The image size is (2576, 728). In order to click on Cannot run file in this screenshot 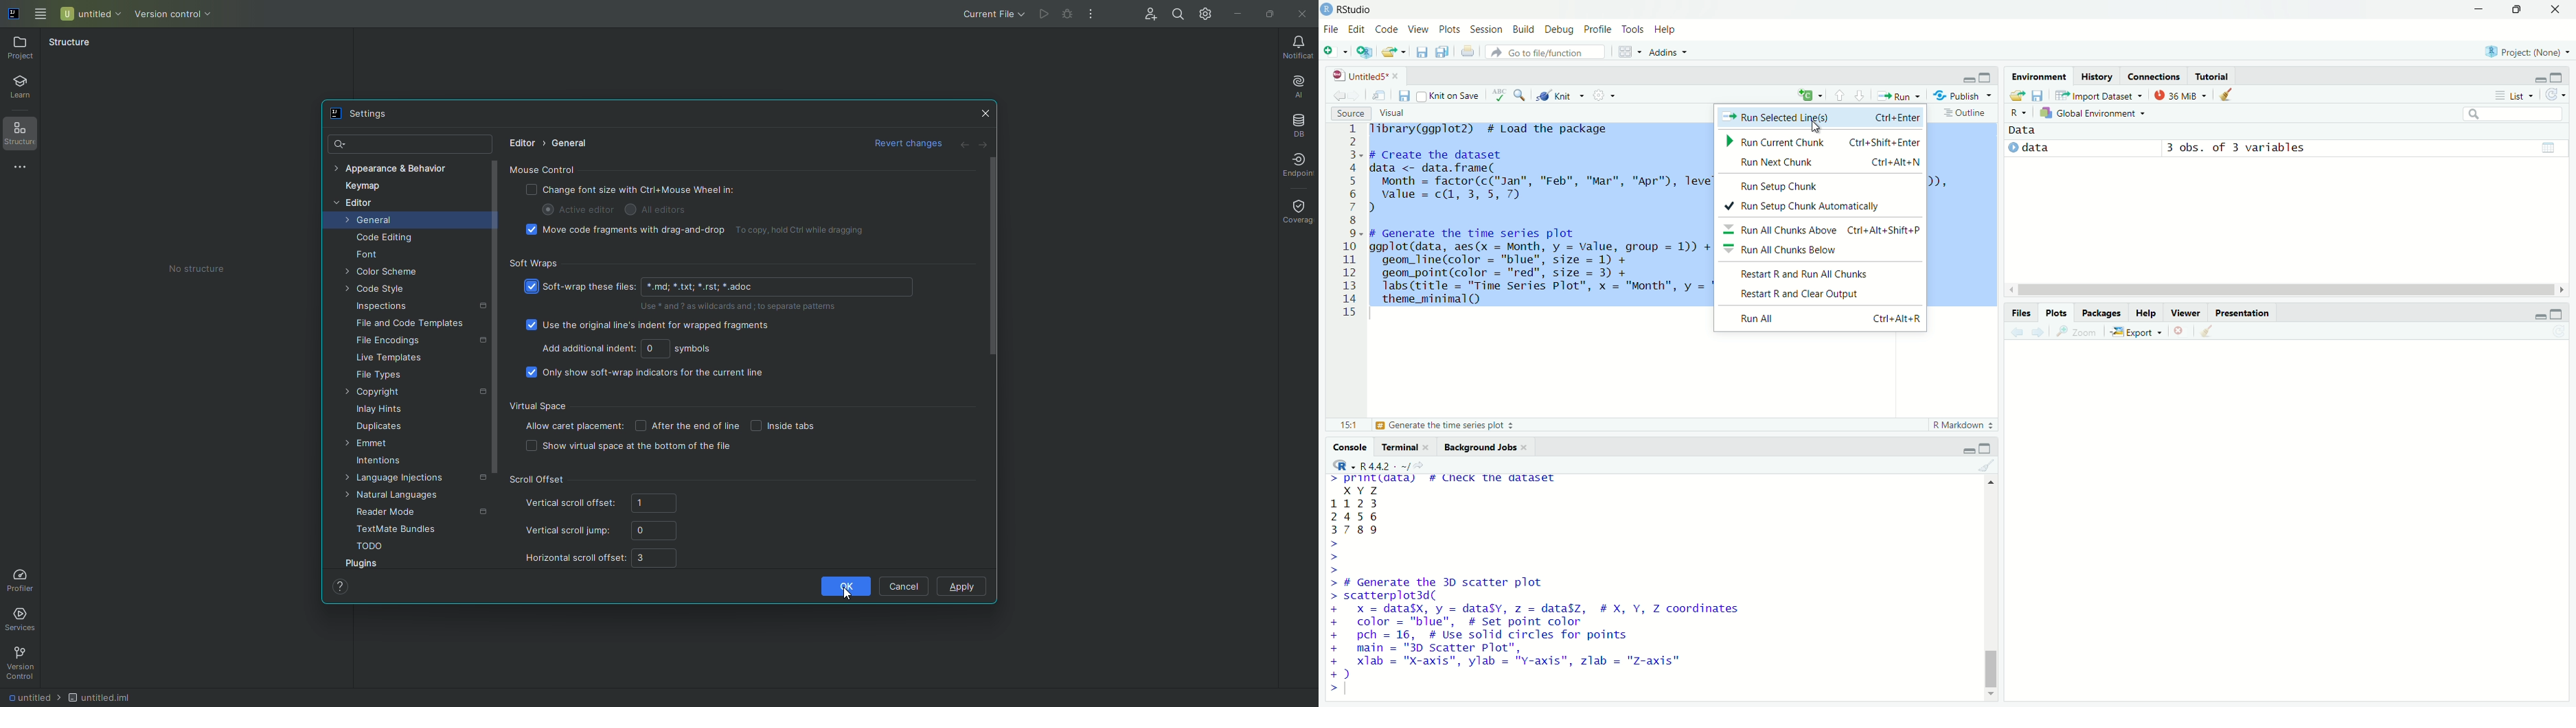, I will do `click(1069, 12)`.